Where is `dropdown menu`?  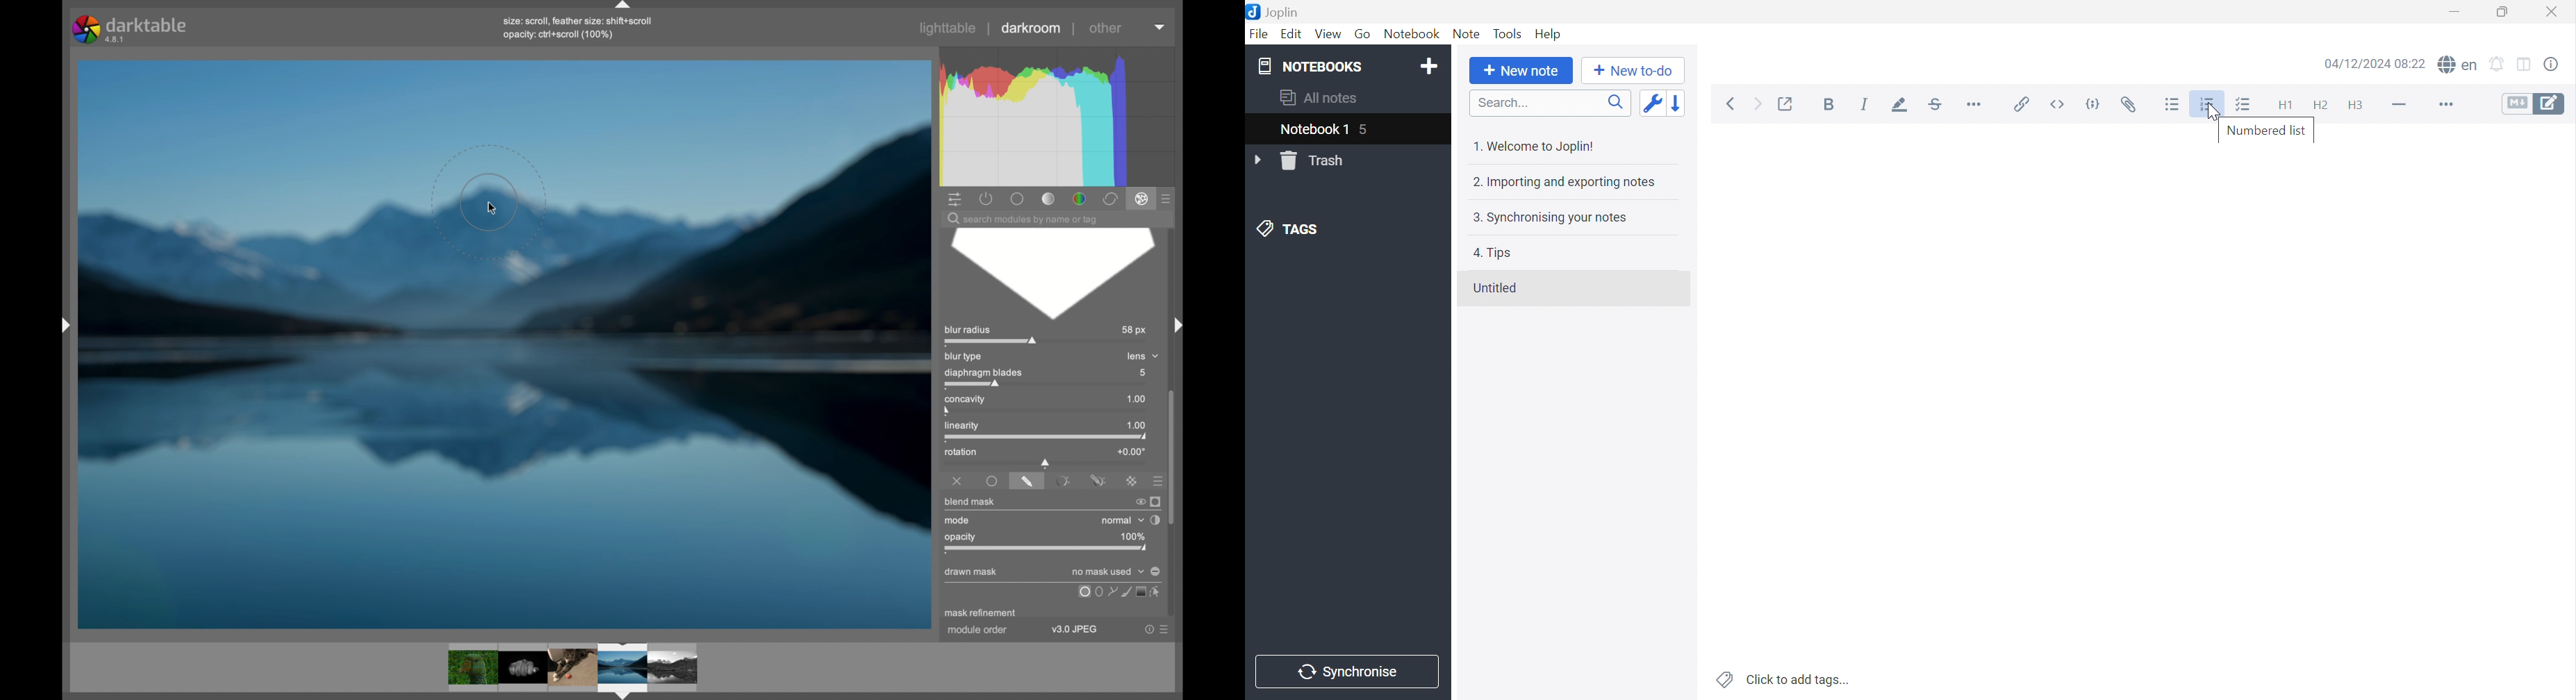 dropdown menu is located at coordinates (1161, 28).